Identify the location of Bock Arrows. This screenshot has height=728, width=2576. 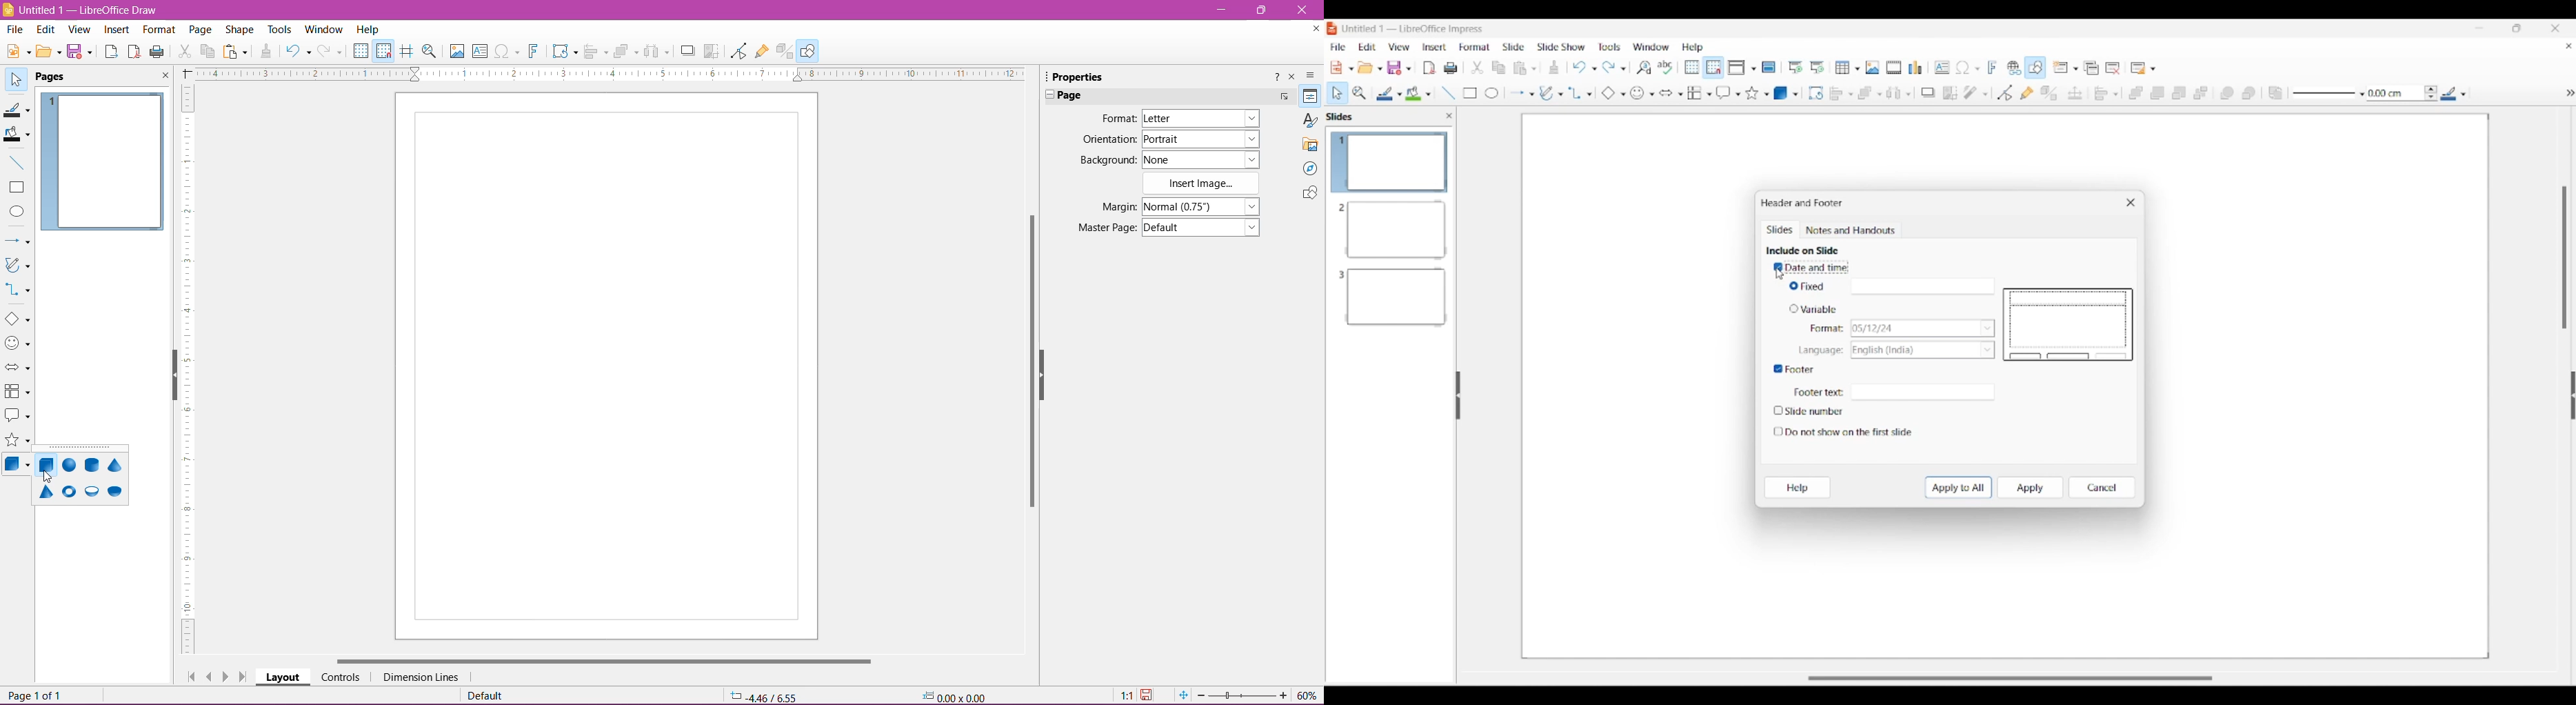
(18, 368).